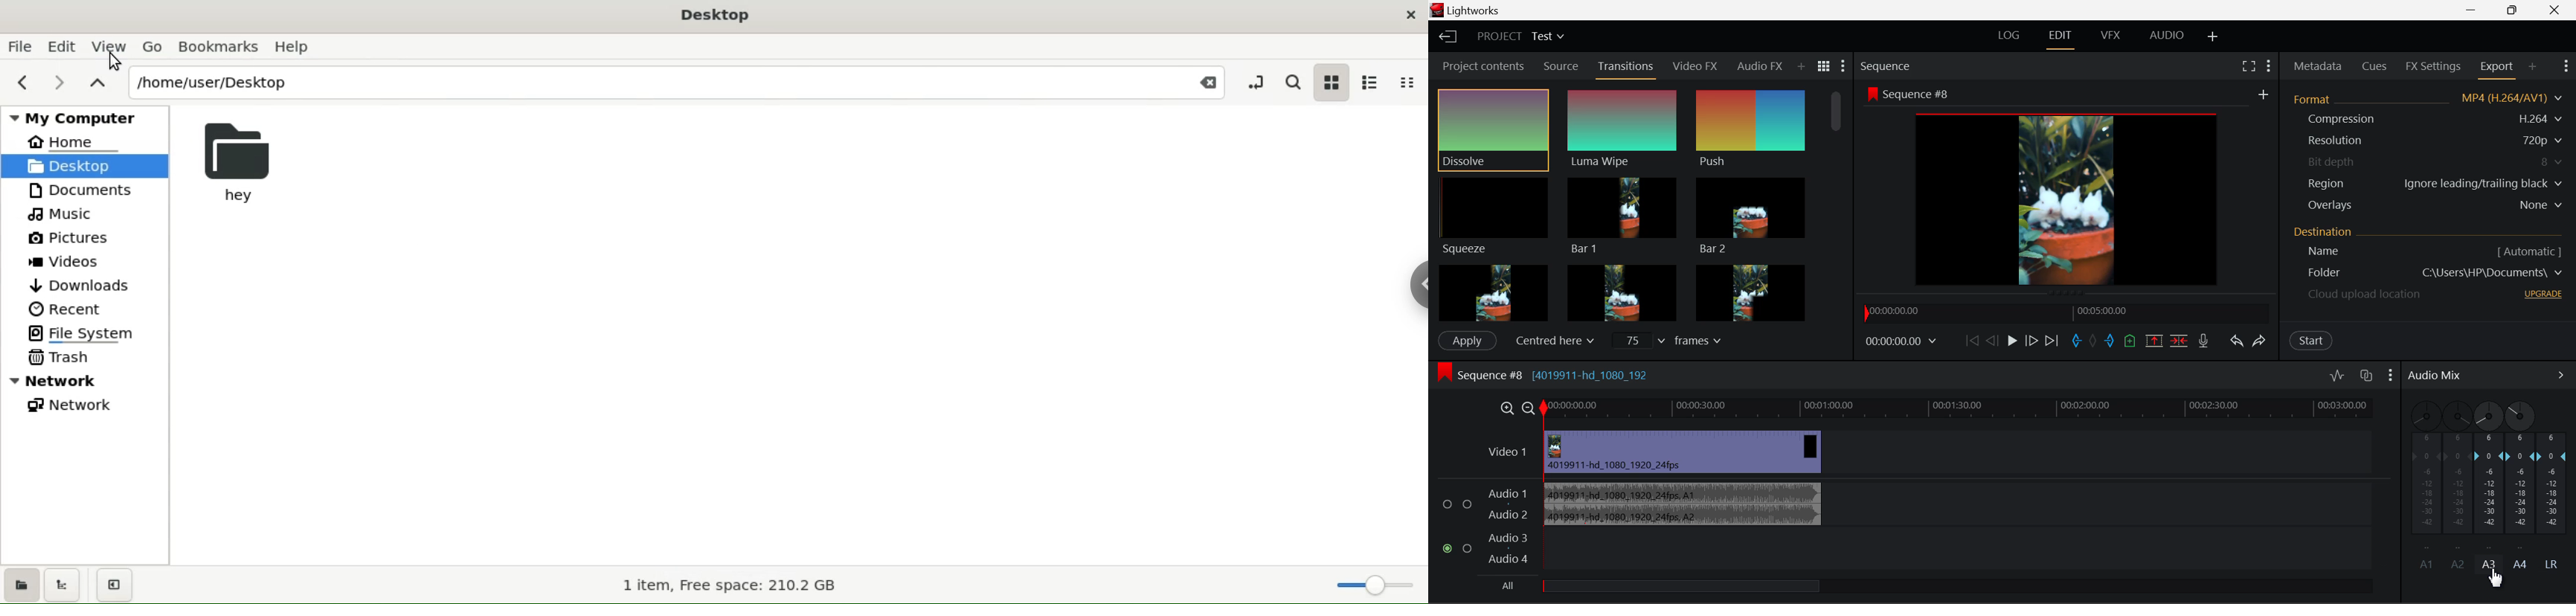 The width and height of the screenshot is (2576, 616). What do you see at coordinates (2130, 340) in the screenshot?
I see `Mark Cue` at bounding box center [2130, 340].